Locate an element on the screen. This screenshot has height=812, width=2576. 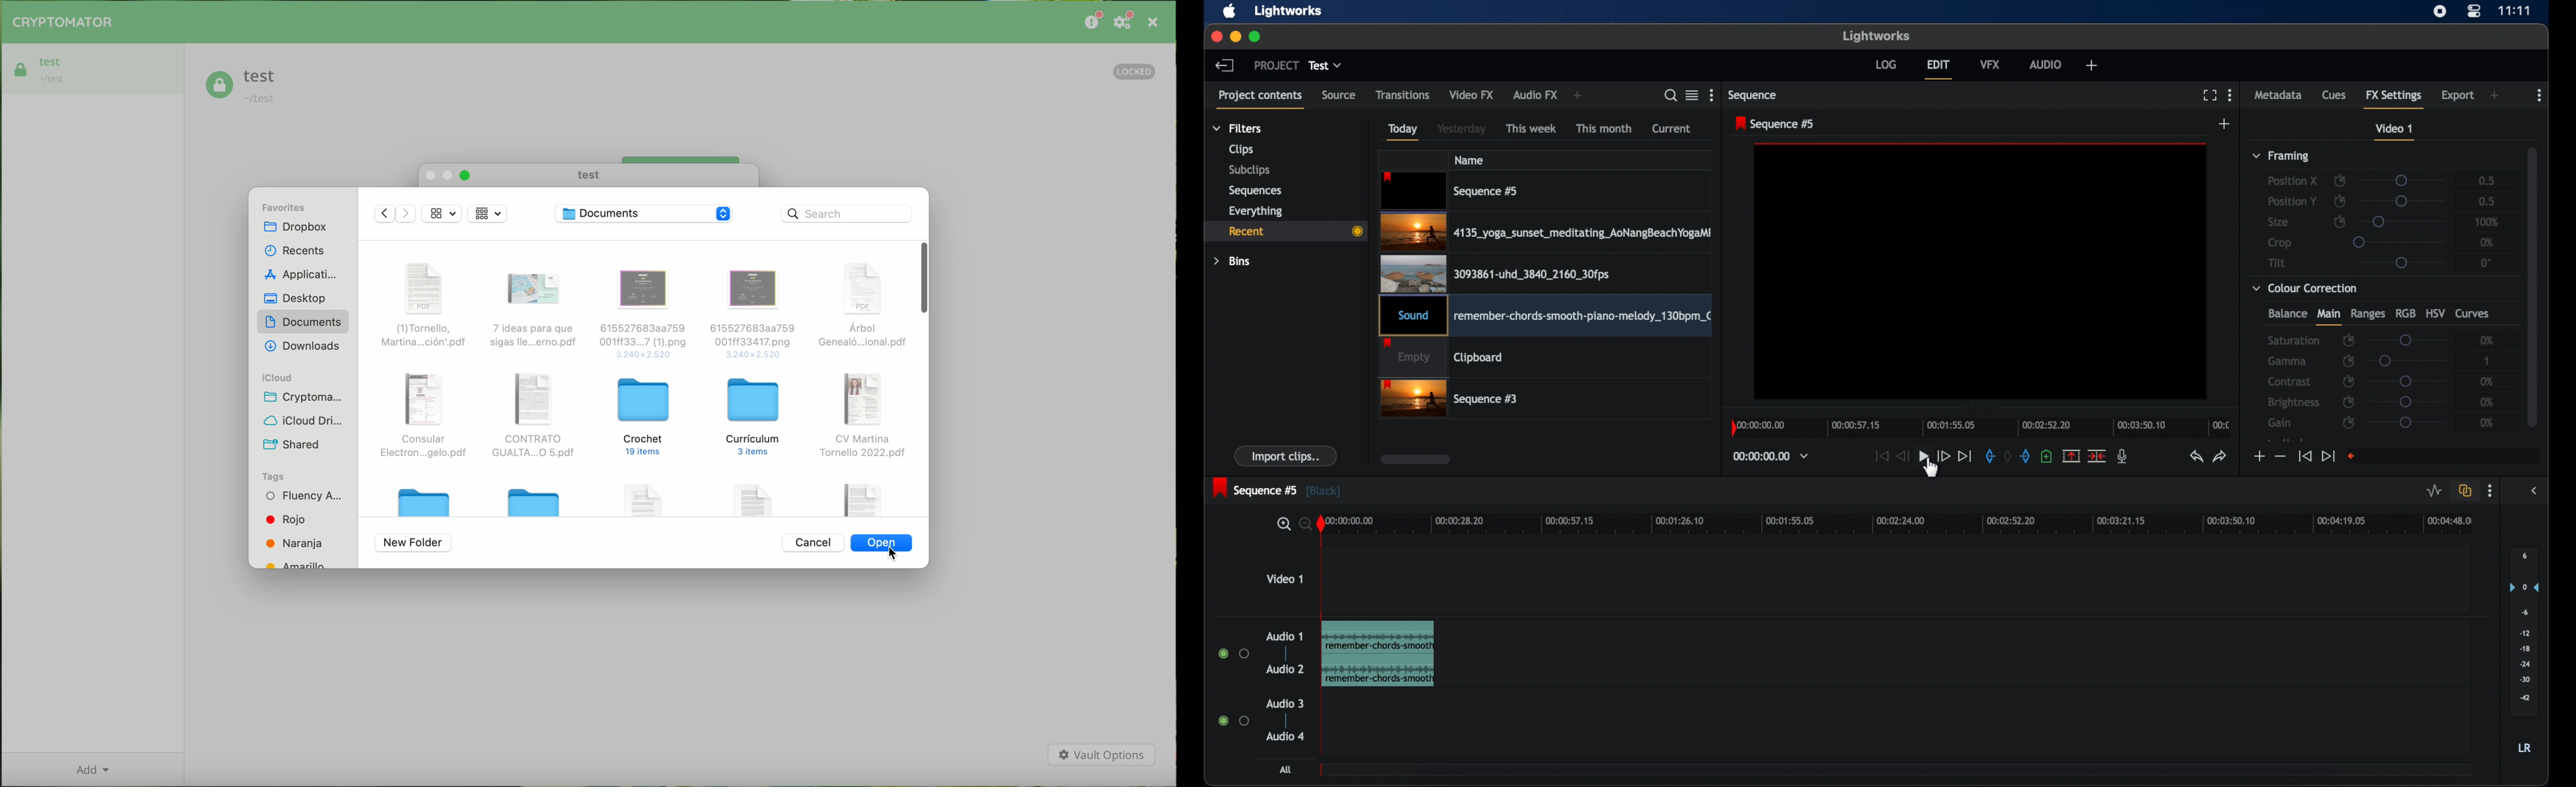
folder is located at coordinates (537, 501).